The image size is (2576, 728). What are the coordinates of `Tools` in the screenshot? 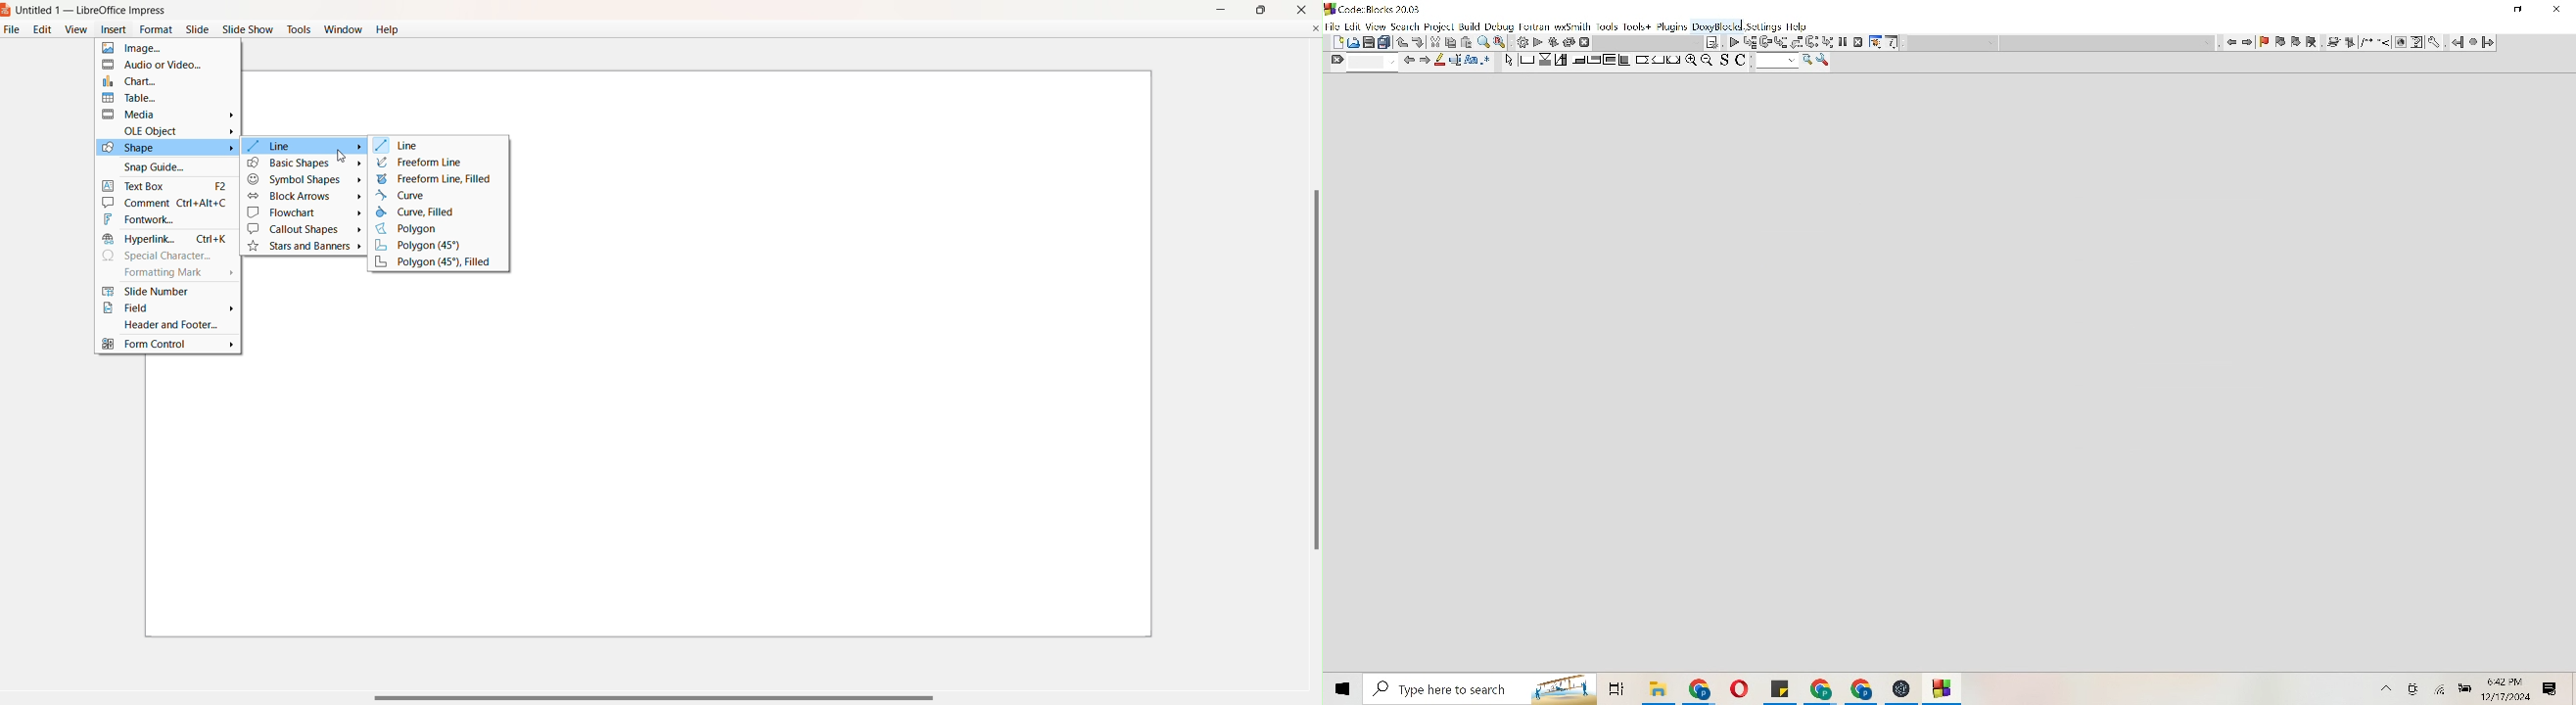 It's located at (1824, 61).